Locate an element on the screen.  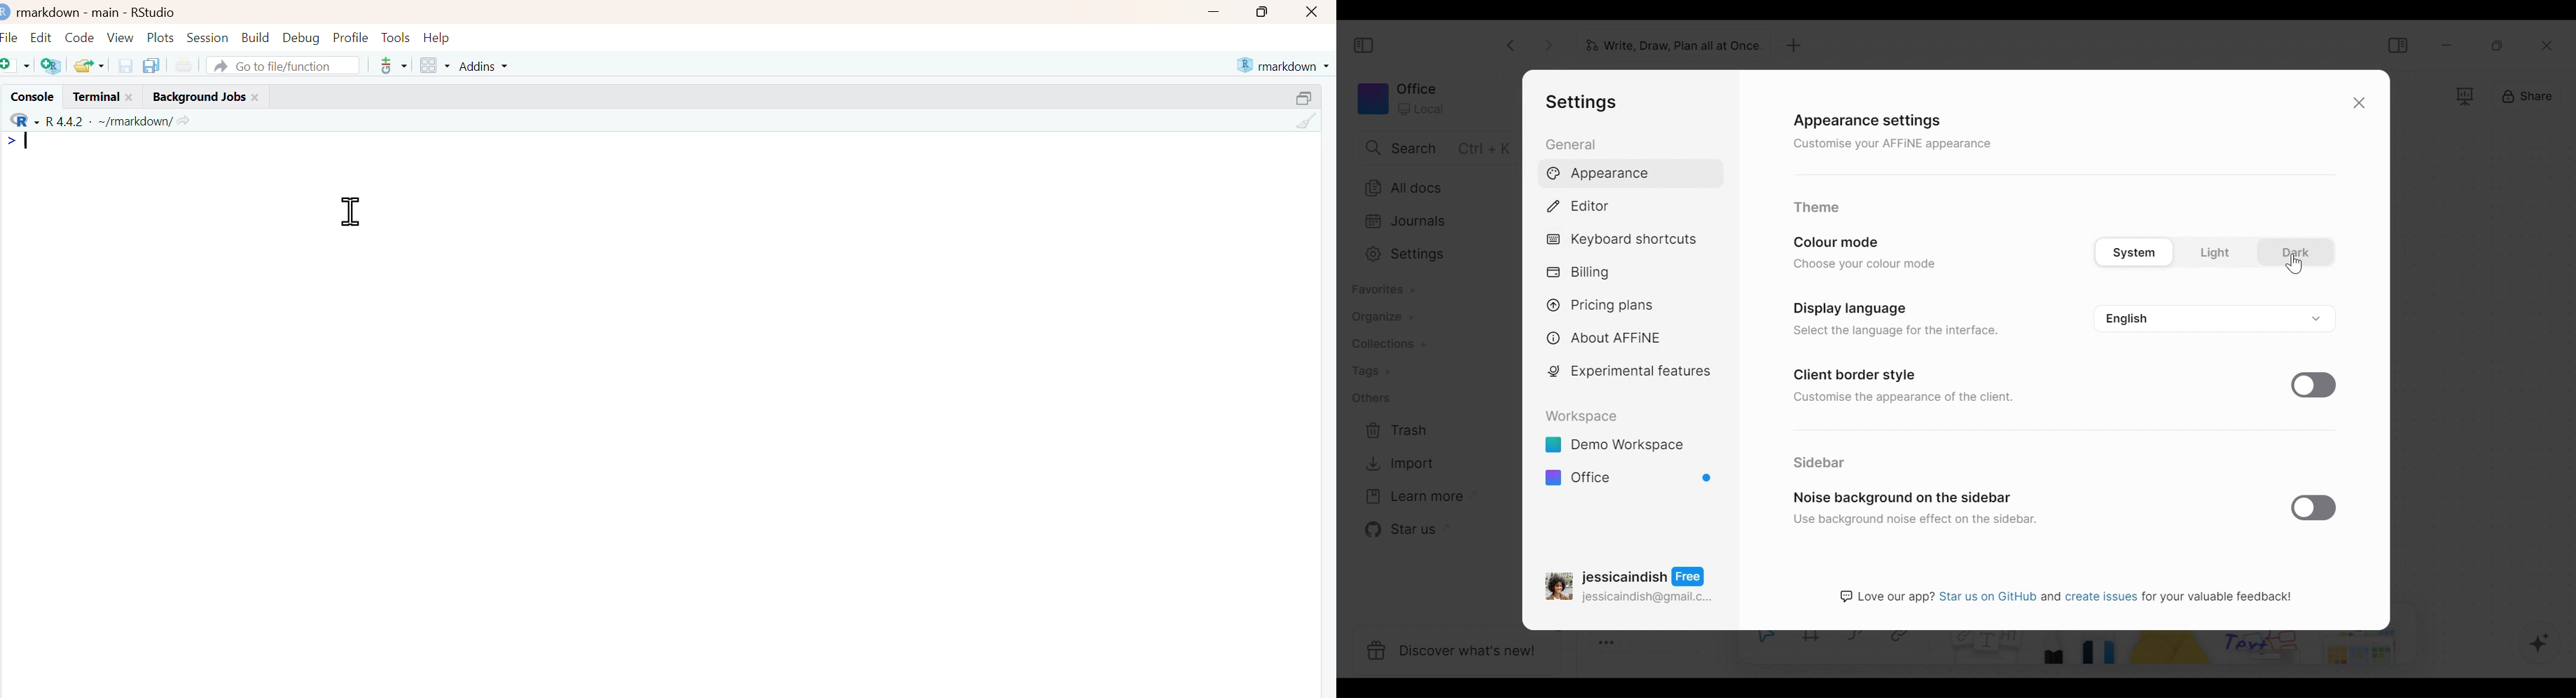
minimize is located at coordinates (1213, 11).